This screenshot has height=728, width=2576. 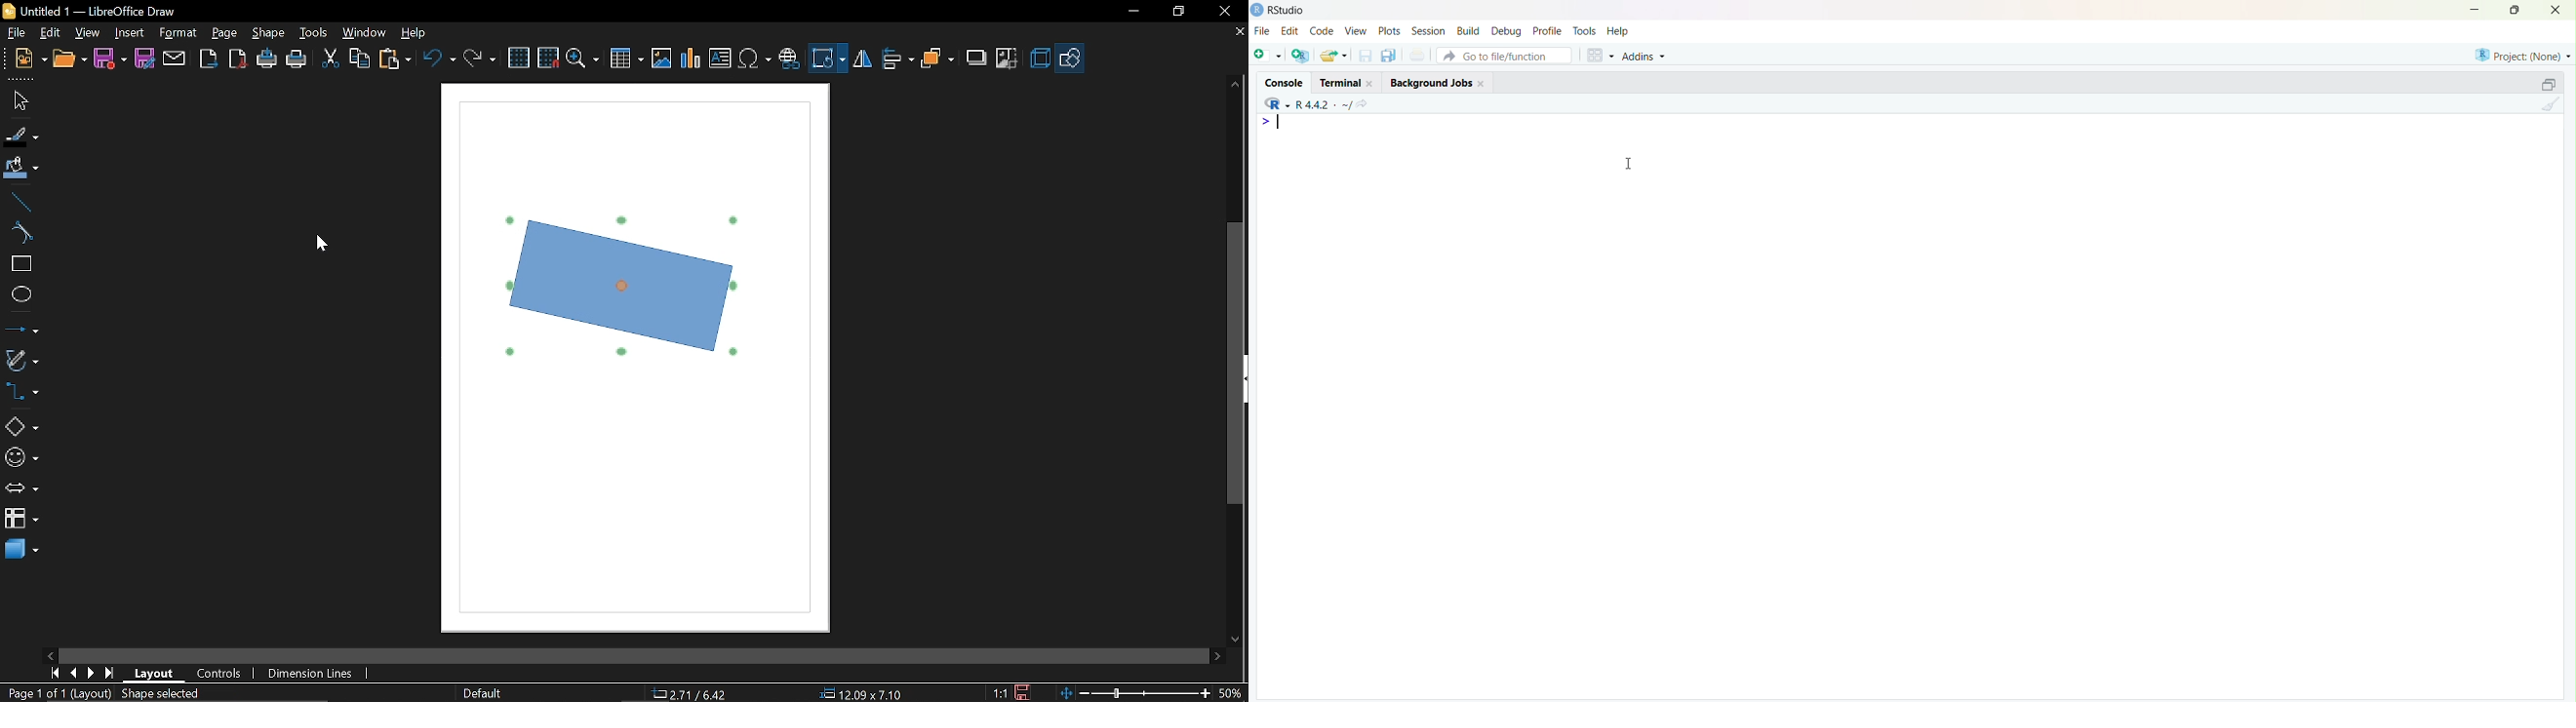 What do you see at coordinates (634, 302) in the screenshot?
I see `Diagram rotated 15 degrees` at bounding box center [634, 302].